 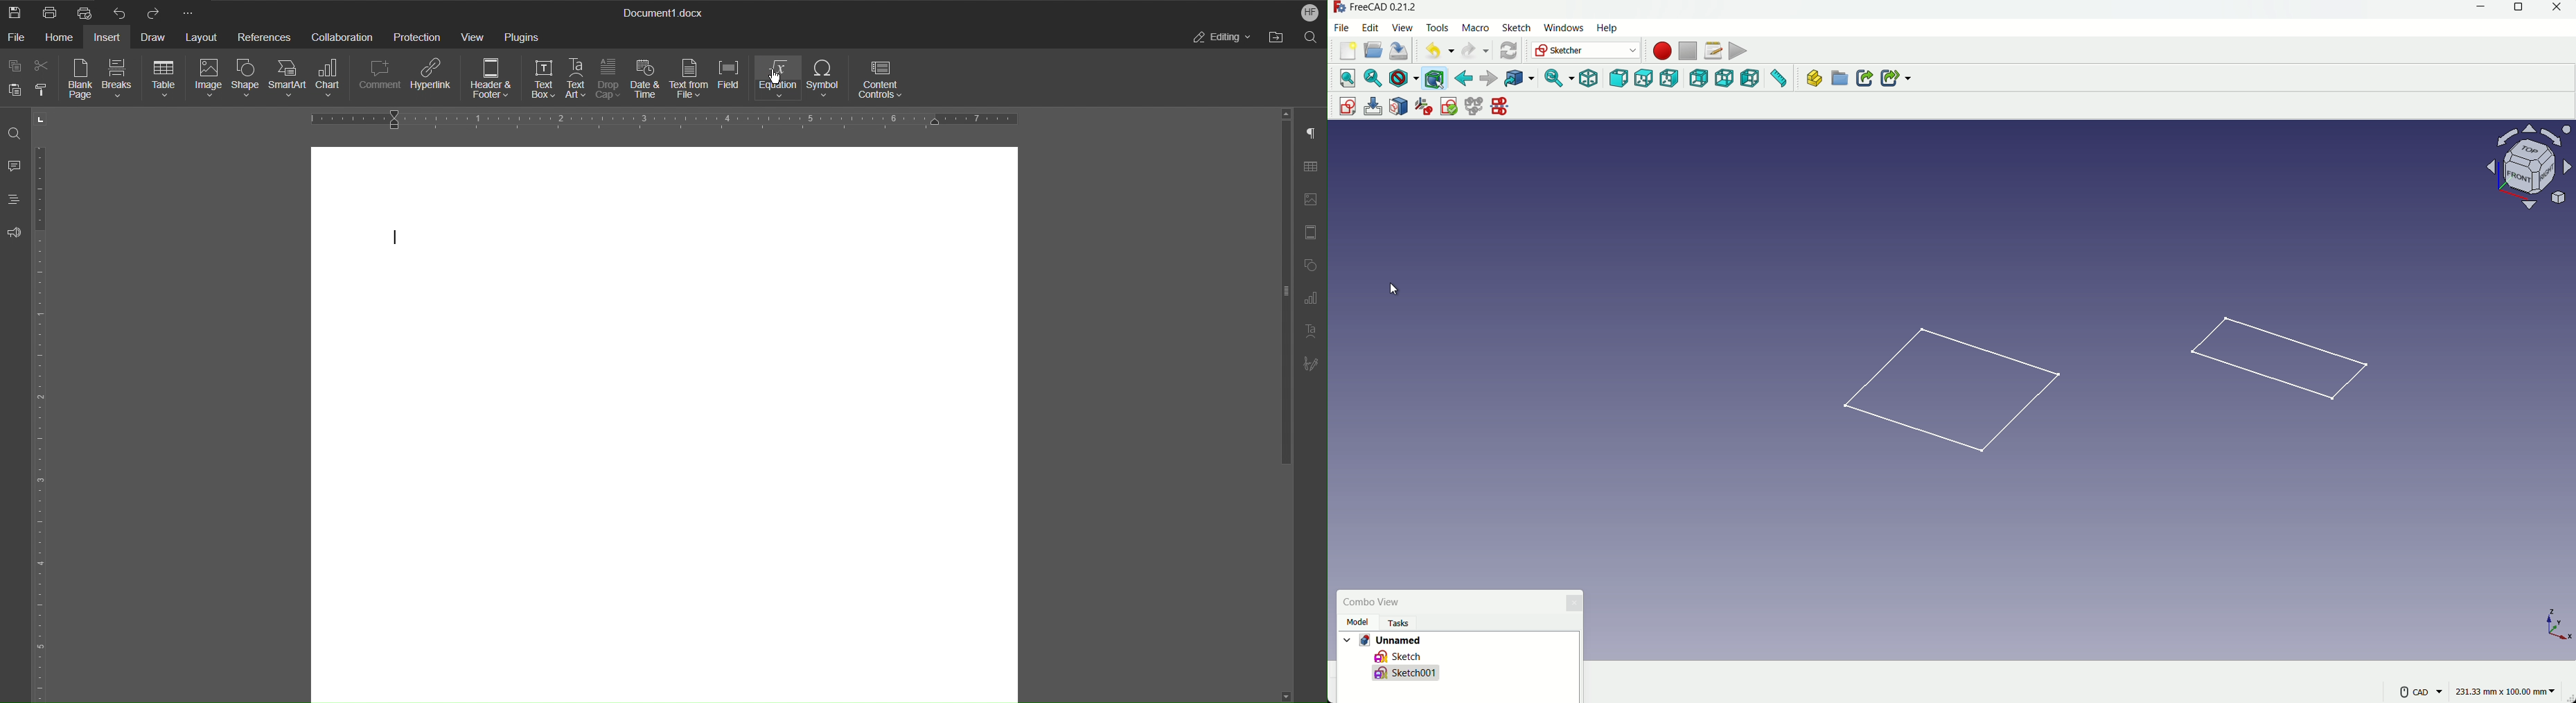 I want to click on measuring unit, so click(x=2508, y=692).